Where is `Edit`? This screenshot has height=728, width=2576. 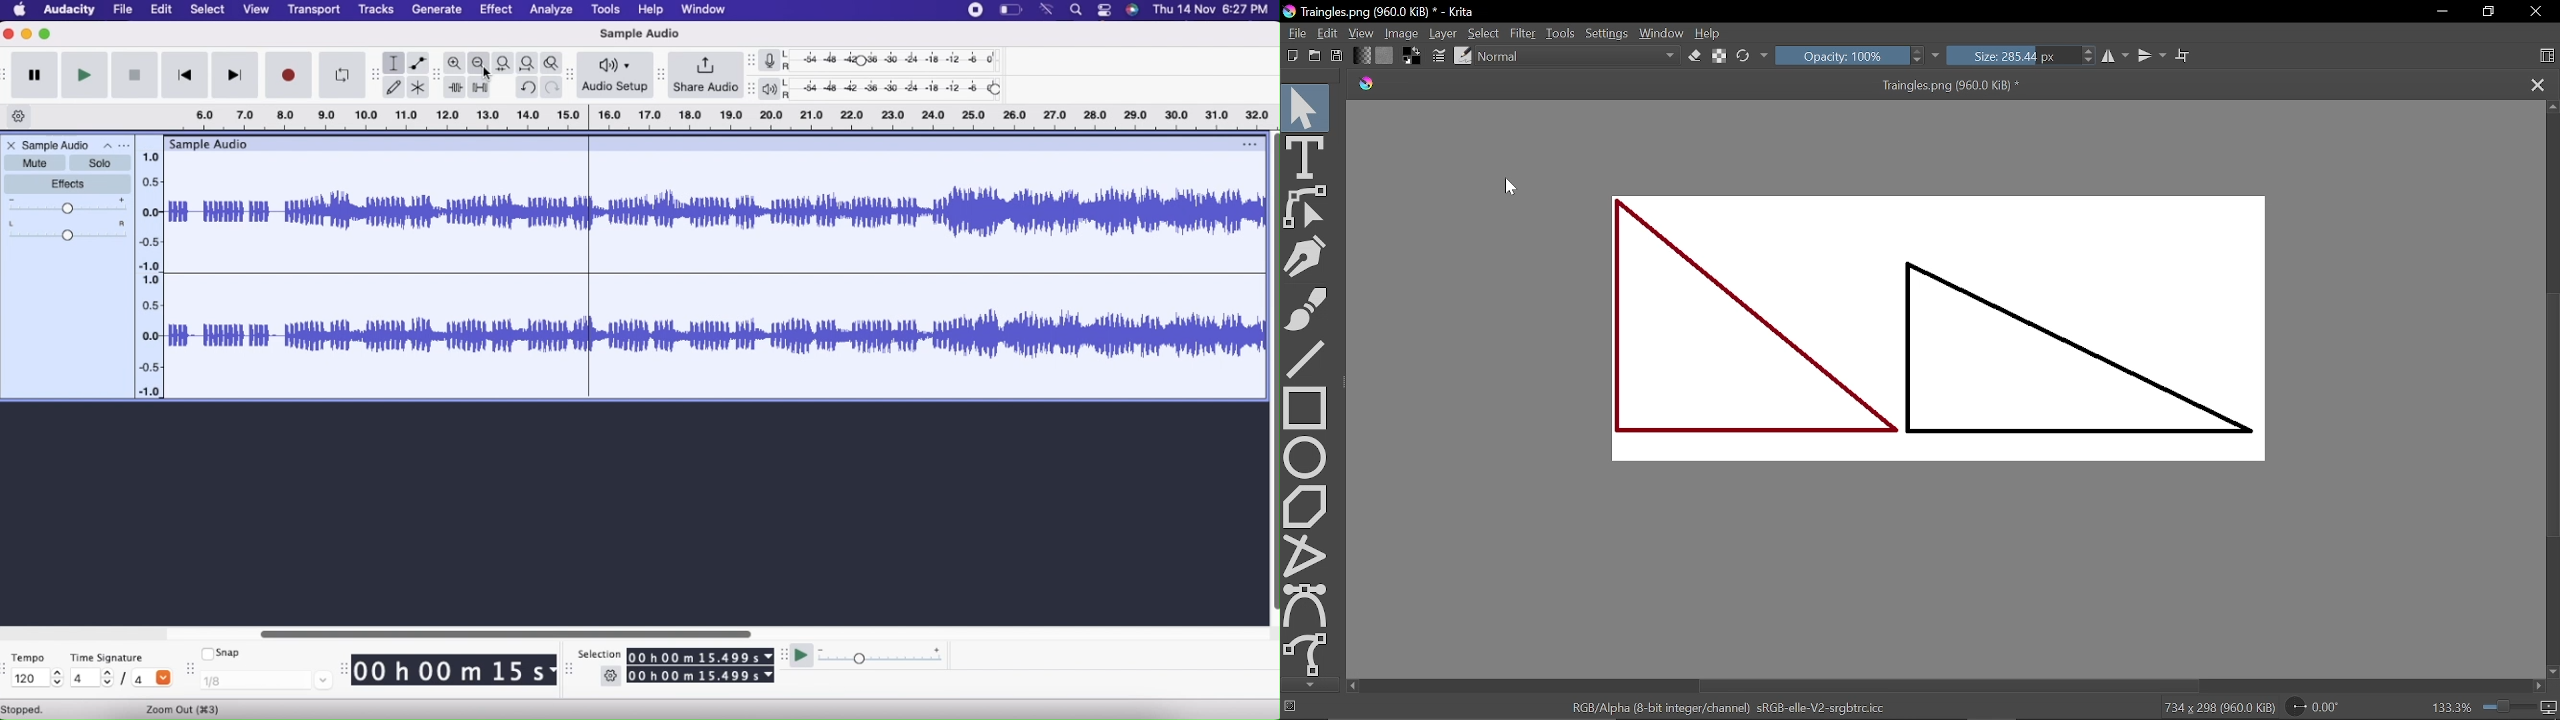
Edit is located at coordinates (1327, 33).